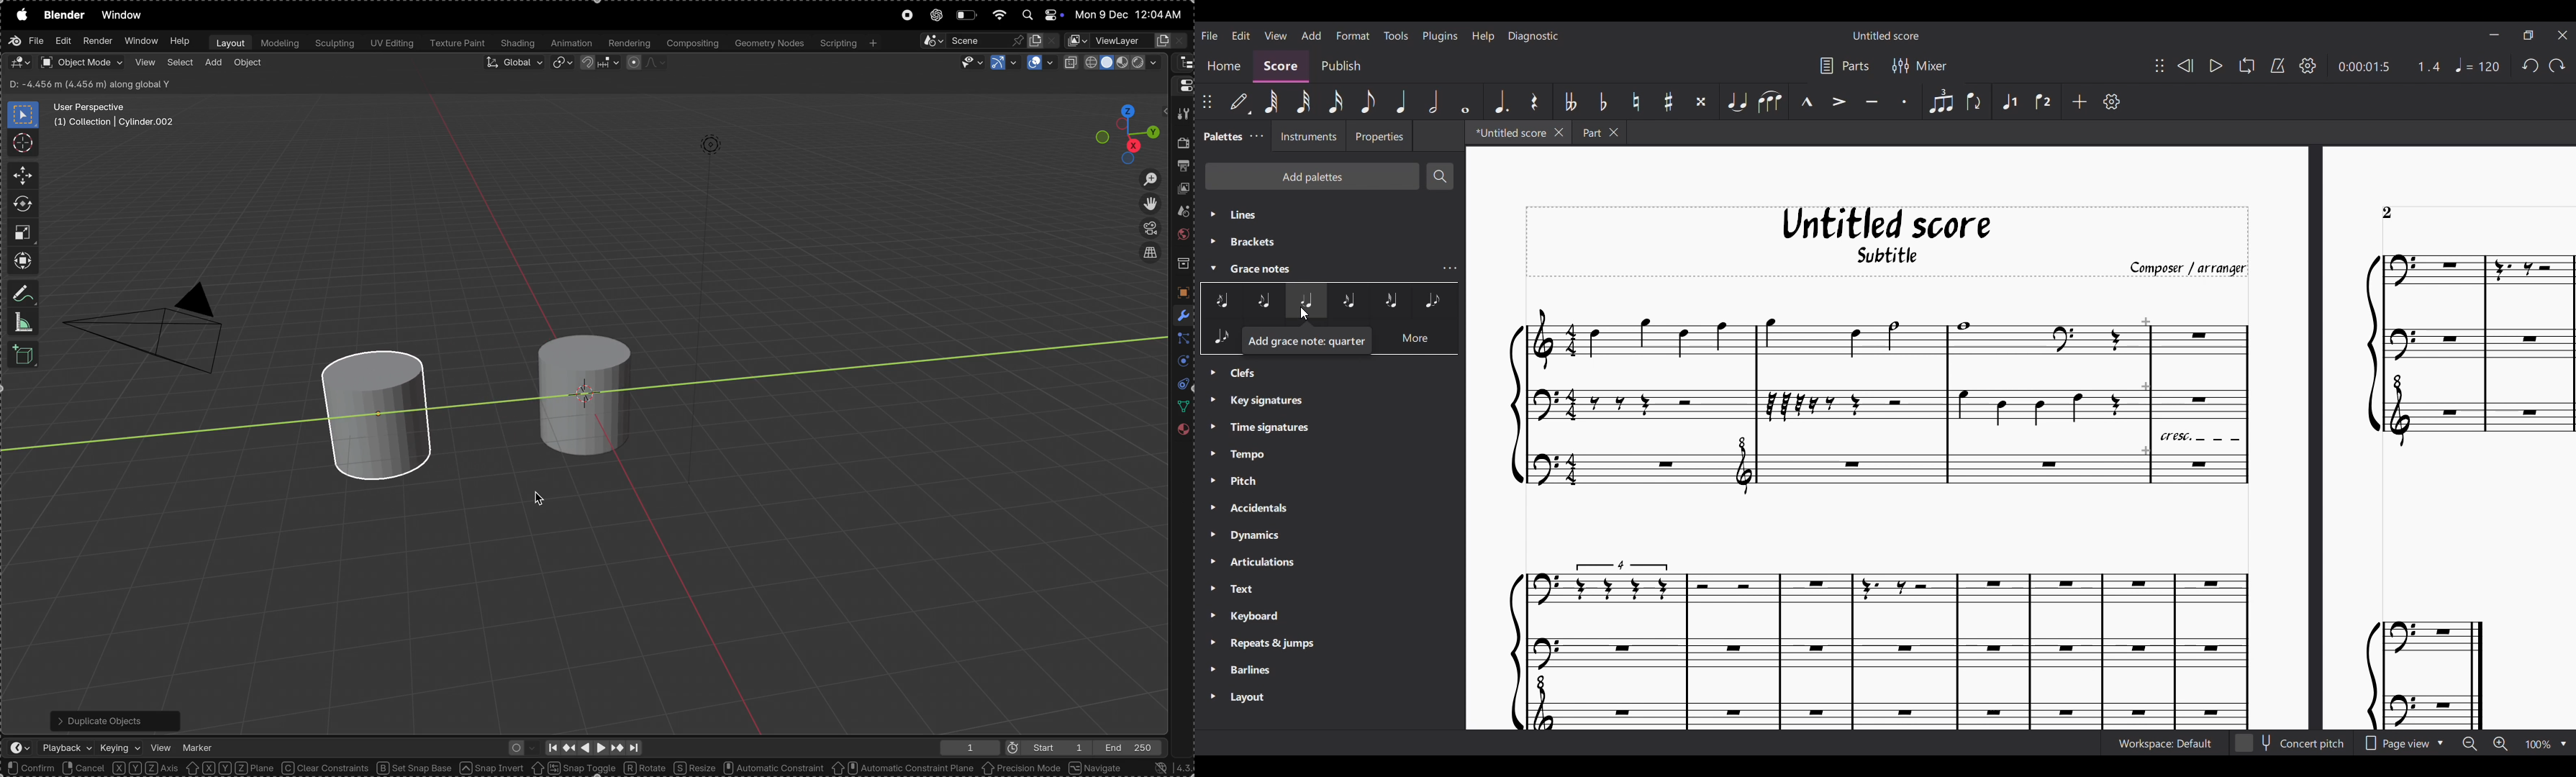 The image size is (2576, 784). Describe the element at coordinates (513, 64) in the screenshot. I see `Global` at that location.